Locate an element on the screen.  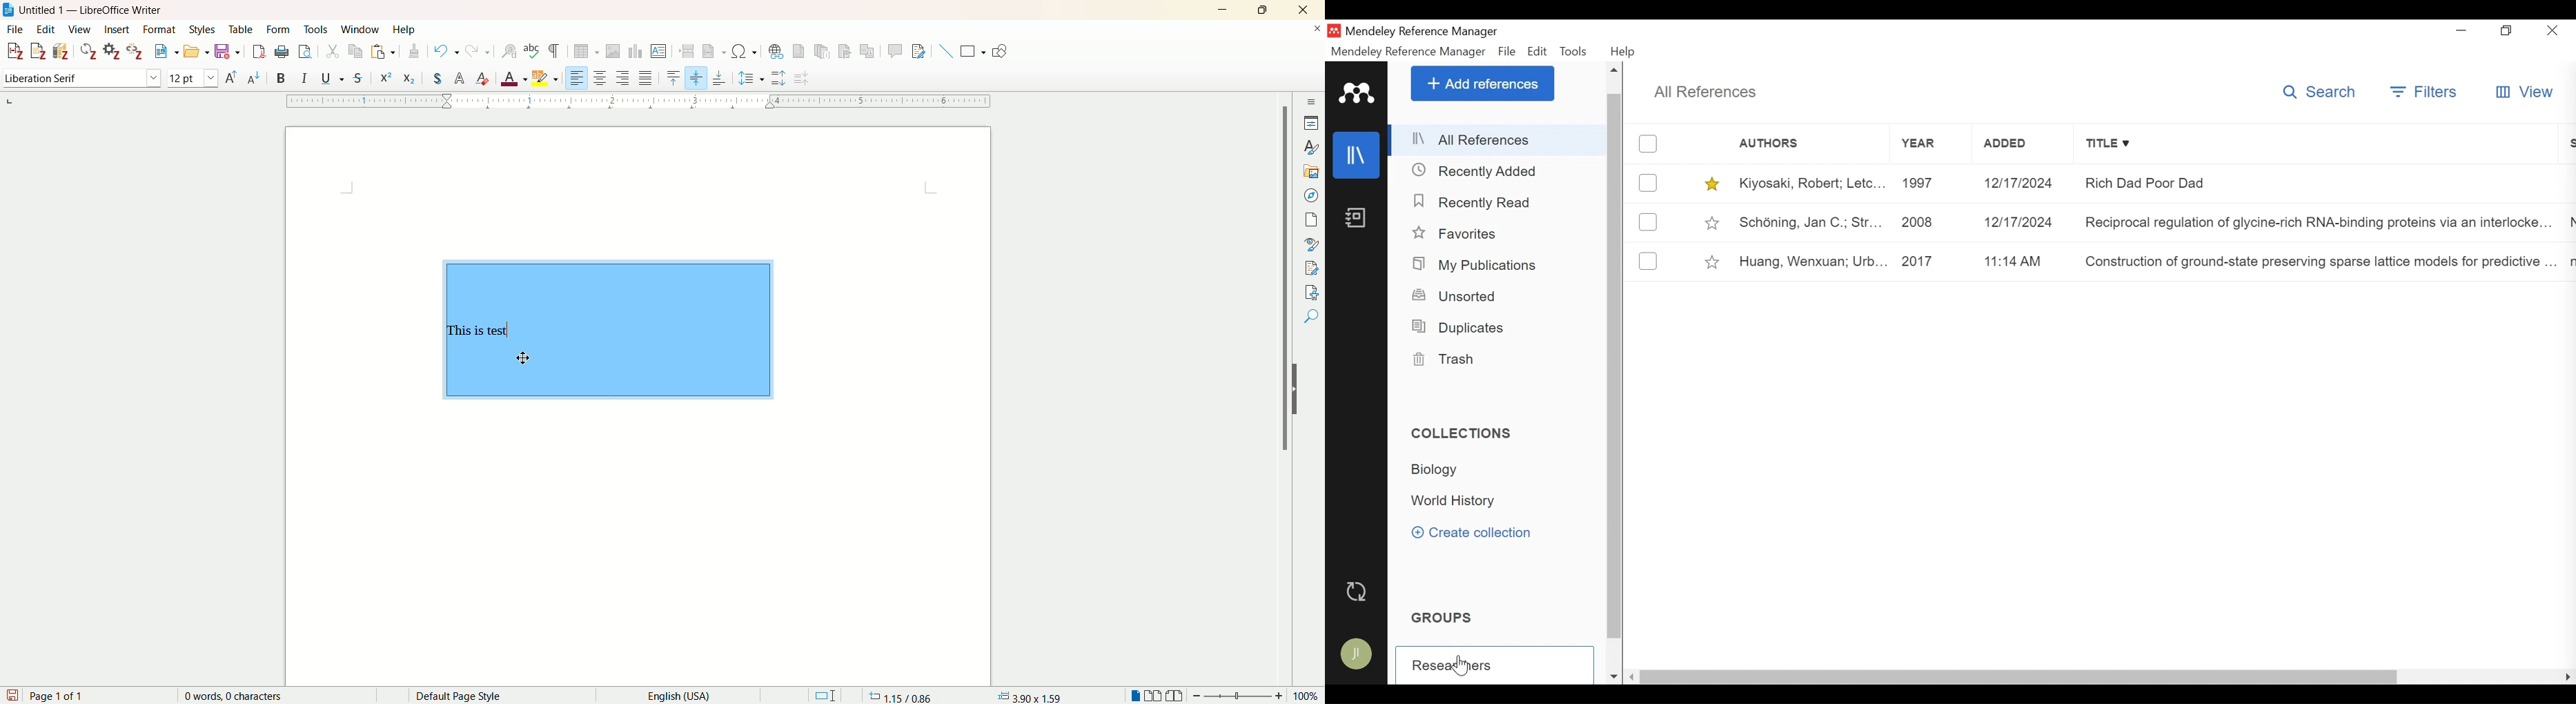
Avatar is located at coordinates (1358, 655).